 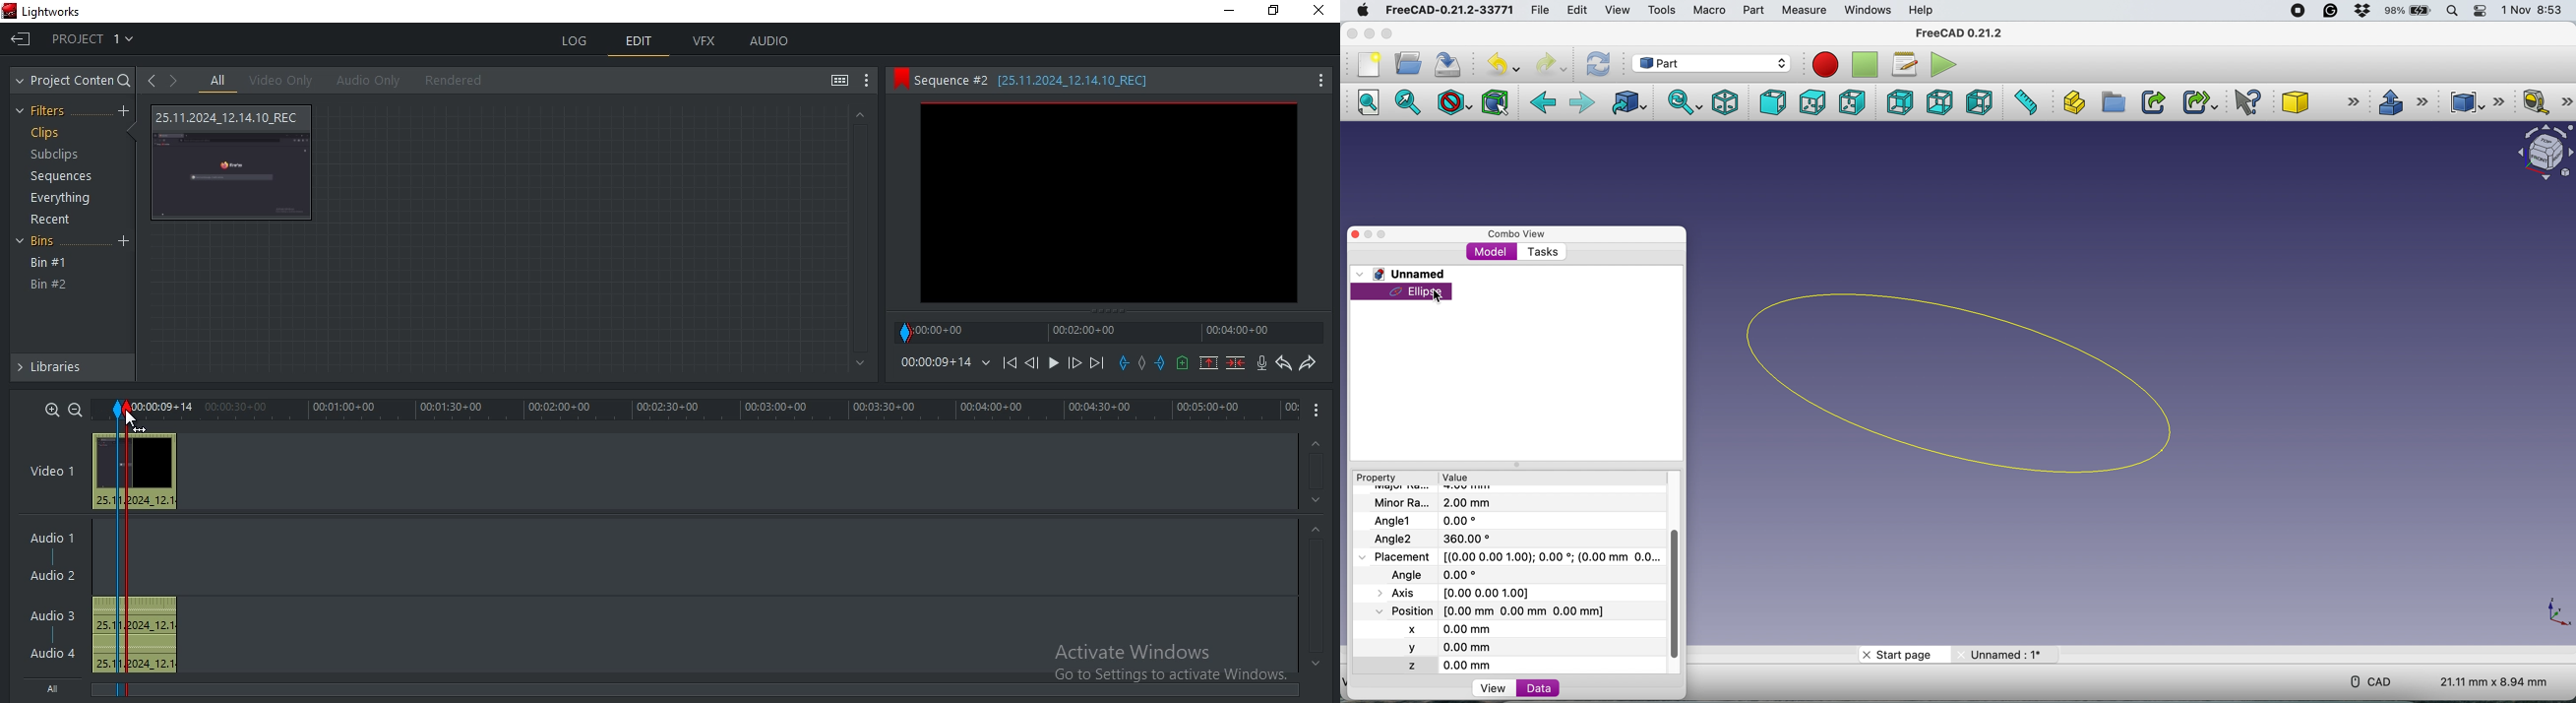 I want to click on z, so click(x=1439, y=664).